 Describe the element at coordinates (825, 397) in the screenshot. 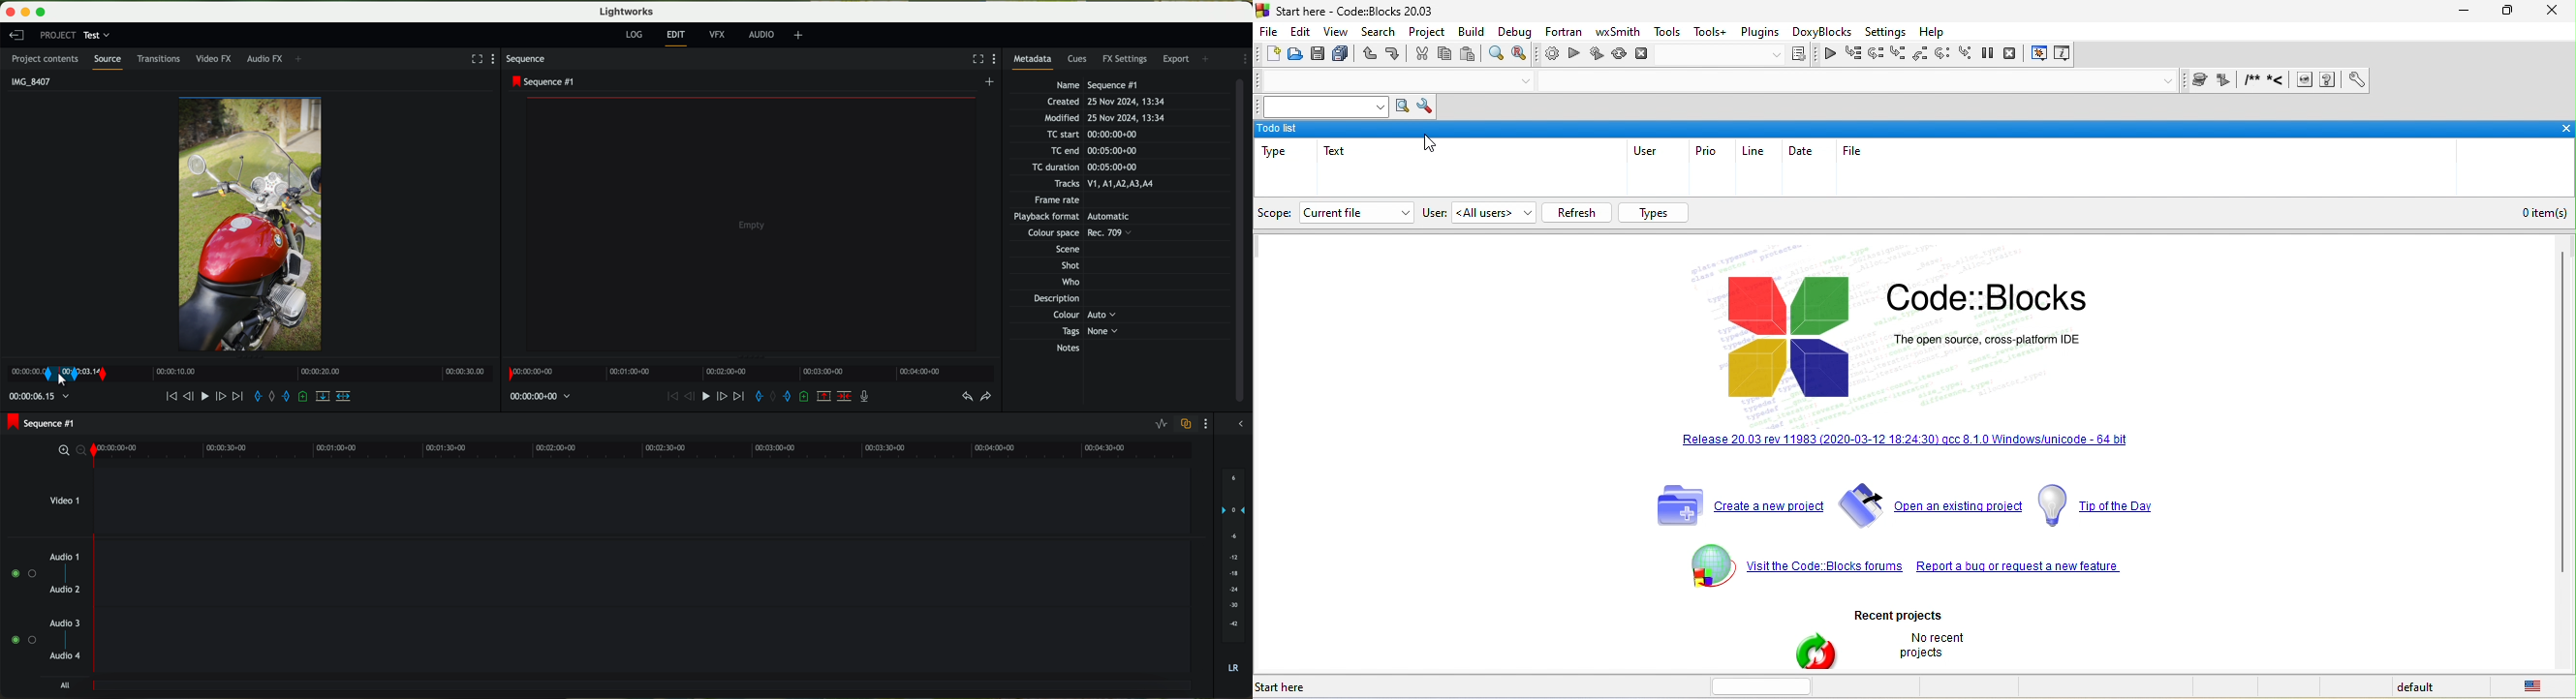

I see `remove the marked section` at that location.